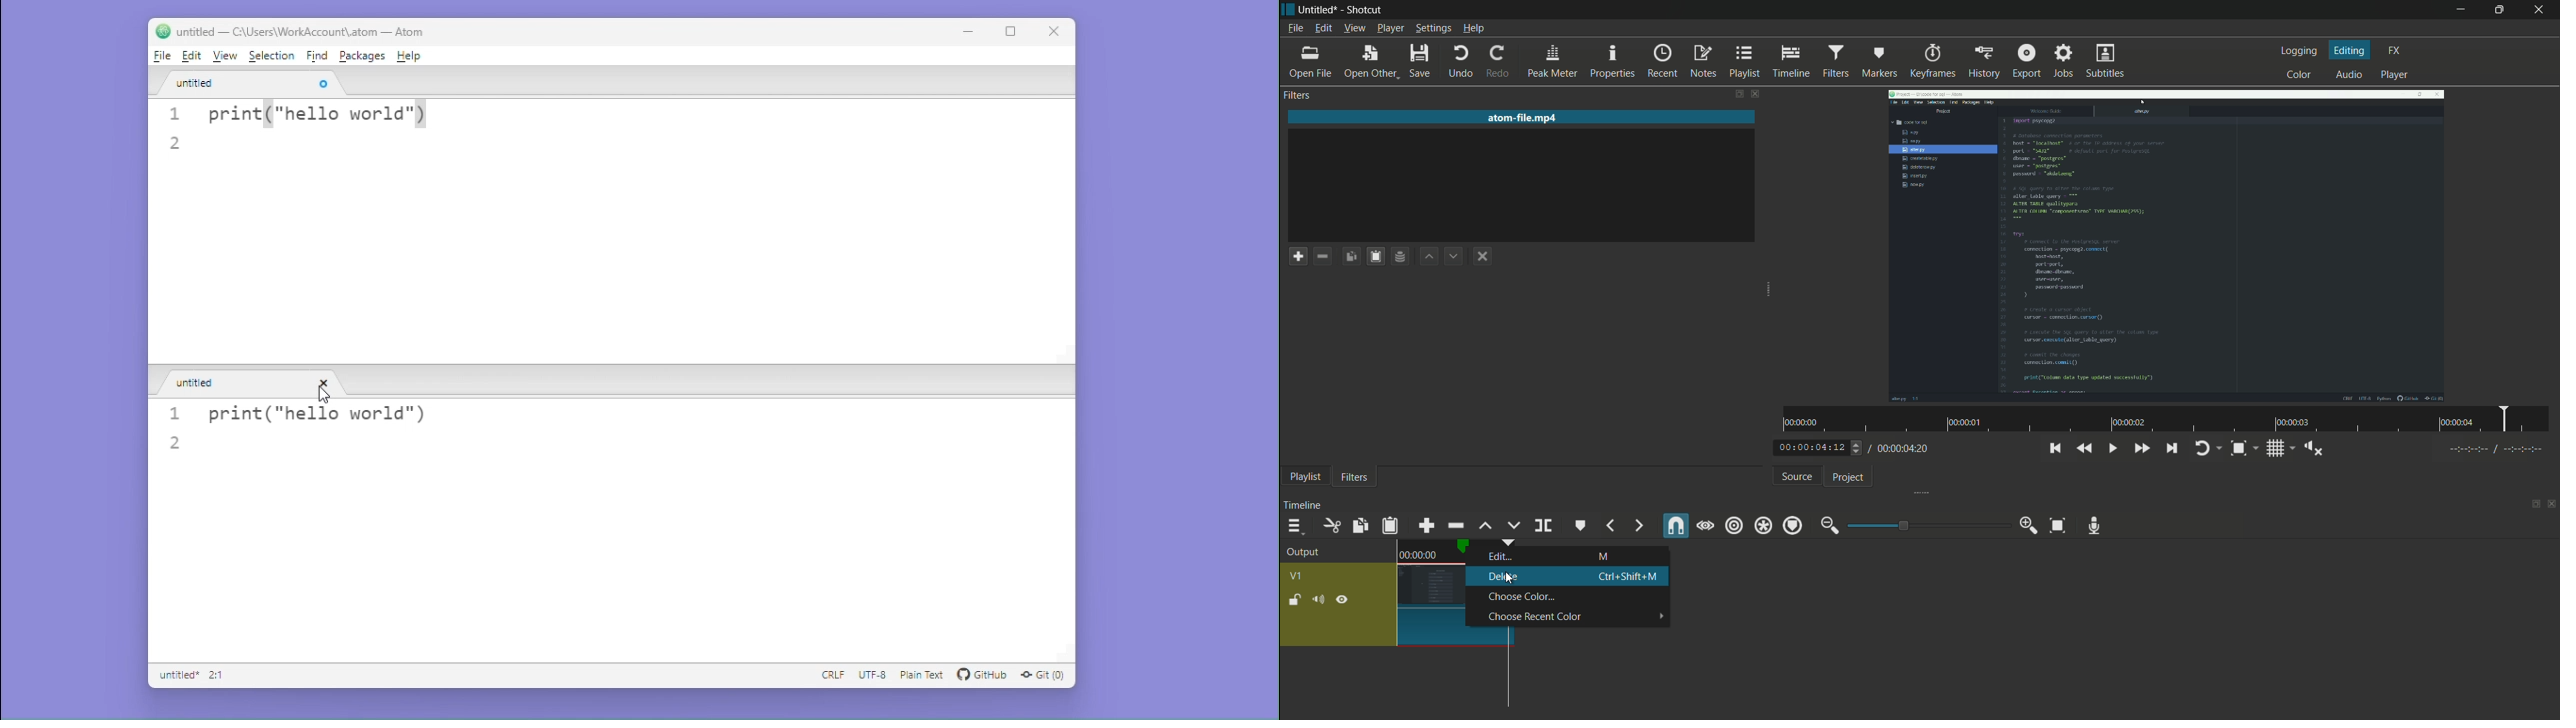 The width and height of the screenshot is (2576, 728). What do you see at coordinates (362, 57) in the screenshot?
I see `Package` at bounding box center [362, 57].